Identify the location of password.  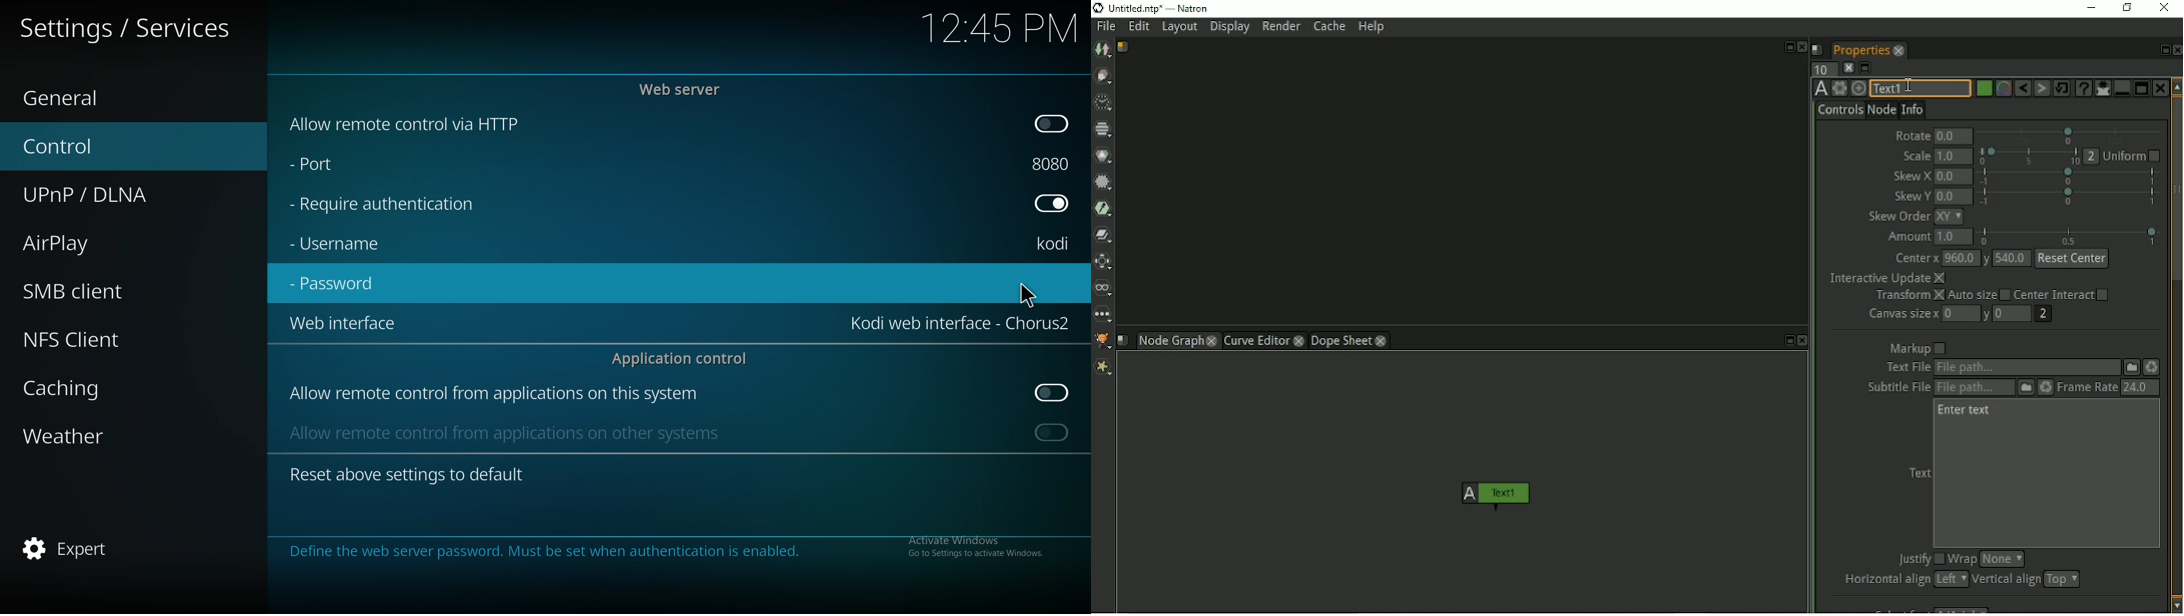
(338, 283).